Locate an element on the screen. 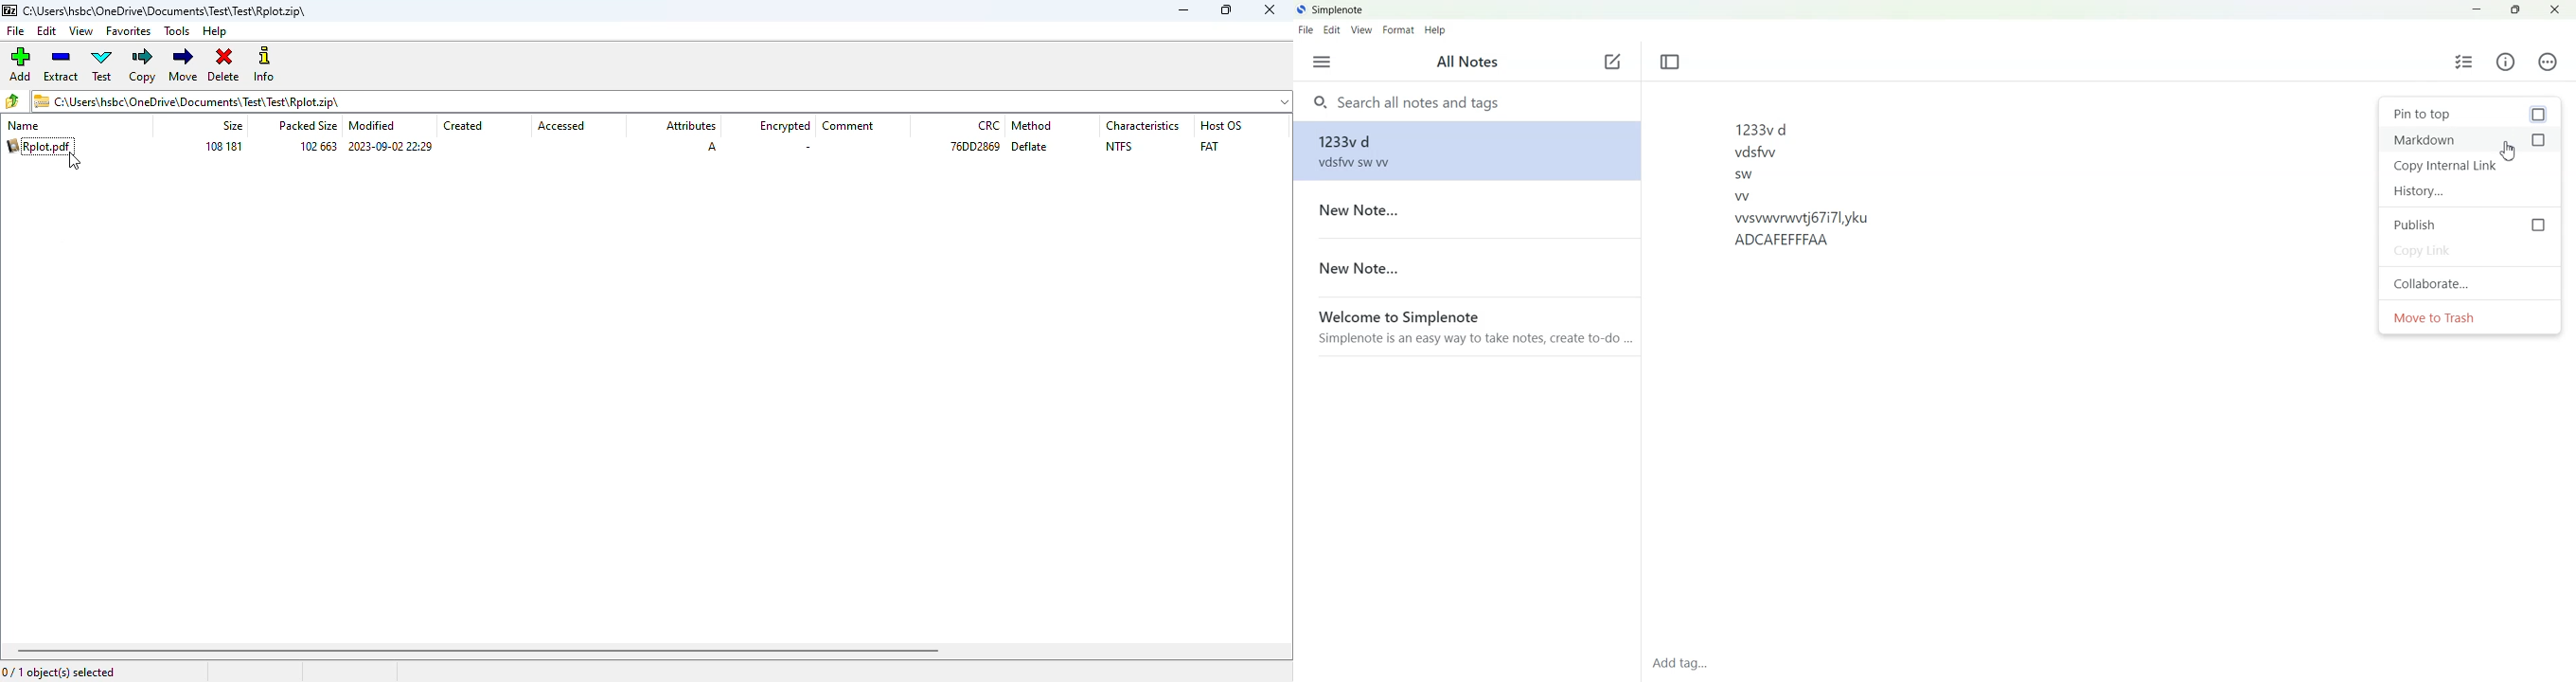 This screenshot has width=2576, height=700. close is located at coordinates (1269, 9).